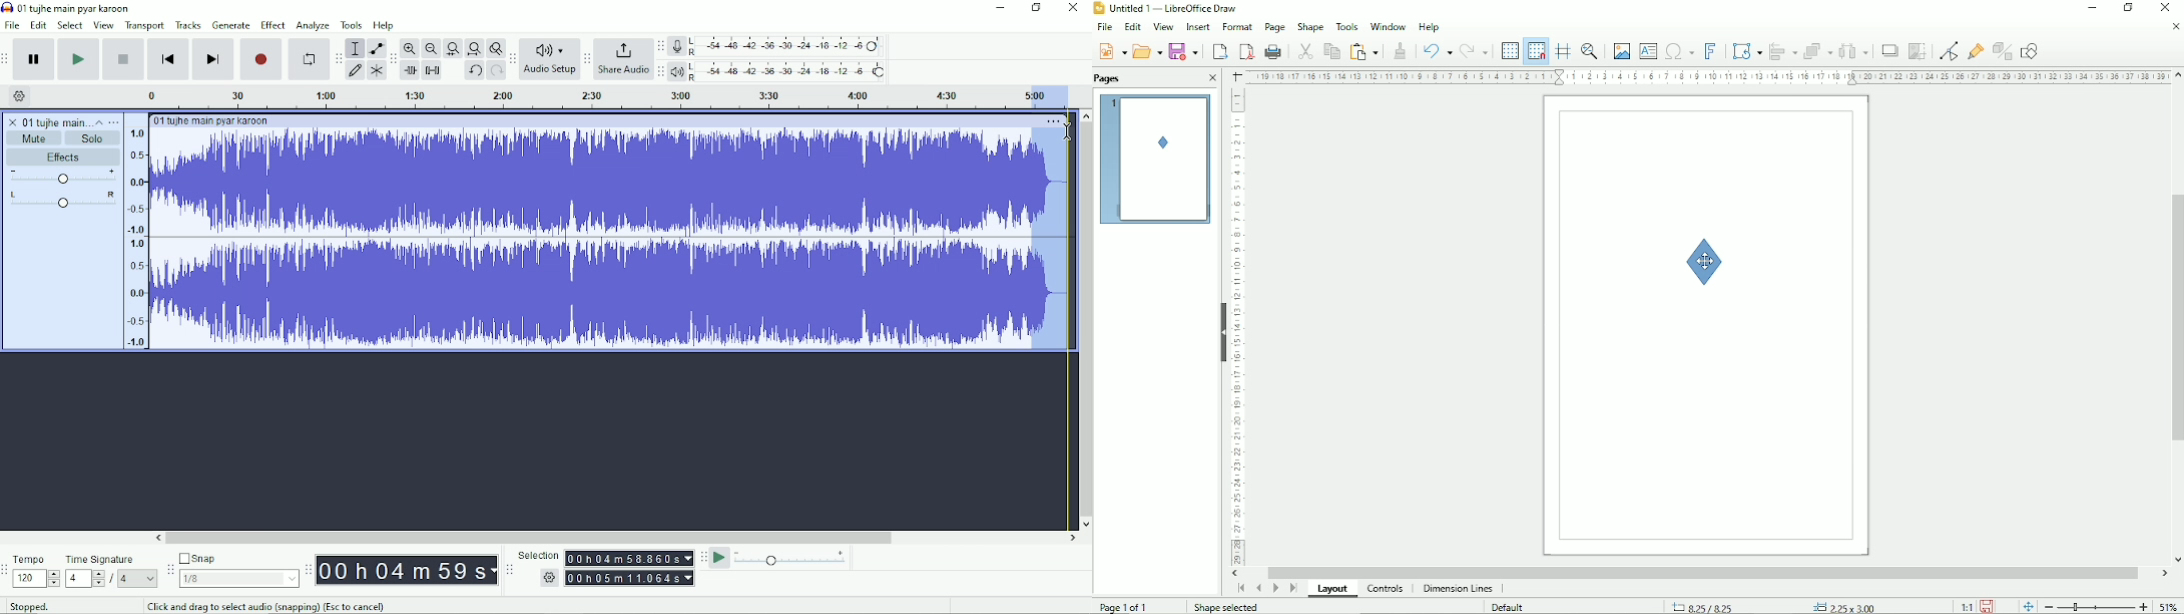 Image resolution: width=2184 pixels, height=616 pixels. I want to click on Scroll to first page, so click(1239, 588).